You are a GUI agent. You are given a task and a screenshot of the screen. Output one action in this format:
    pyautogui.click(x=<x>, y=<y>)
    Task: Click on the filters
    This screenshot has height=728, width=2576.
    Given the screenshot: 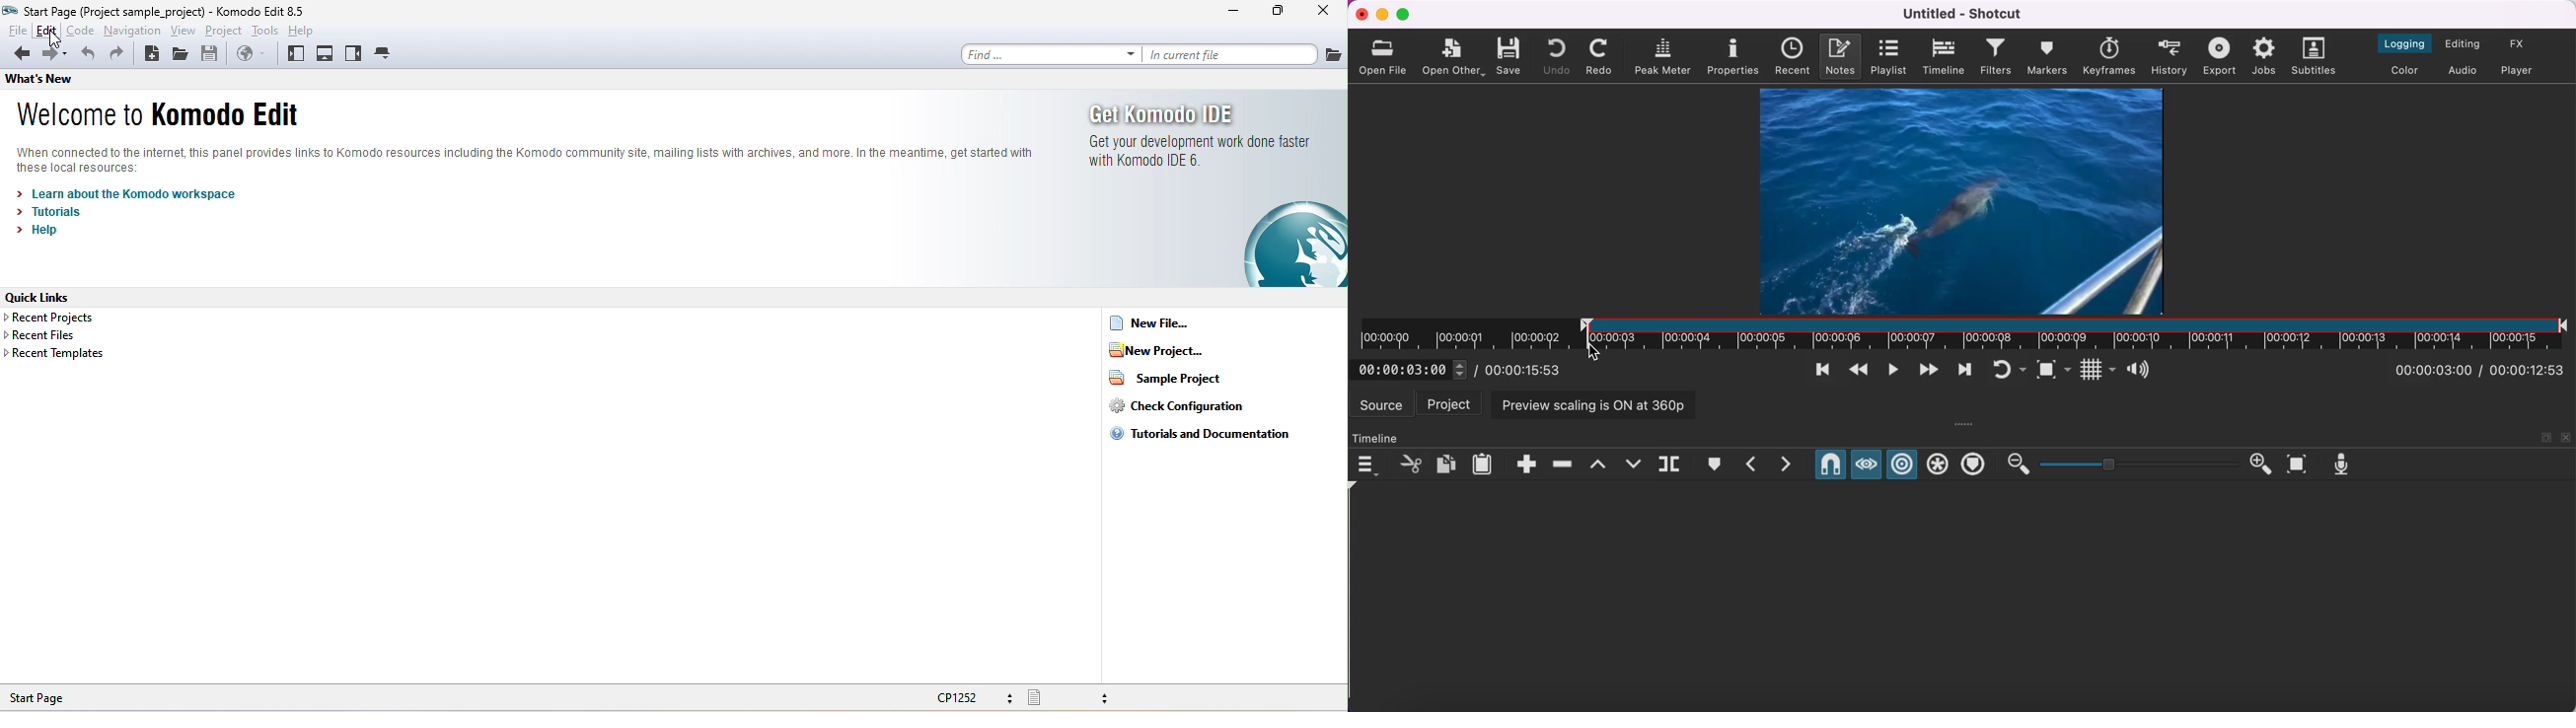 What is the action you would take?
    pyautogui.click(x=1997, y=57)
    